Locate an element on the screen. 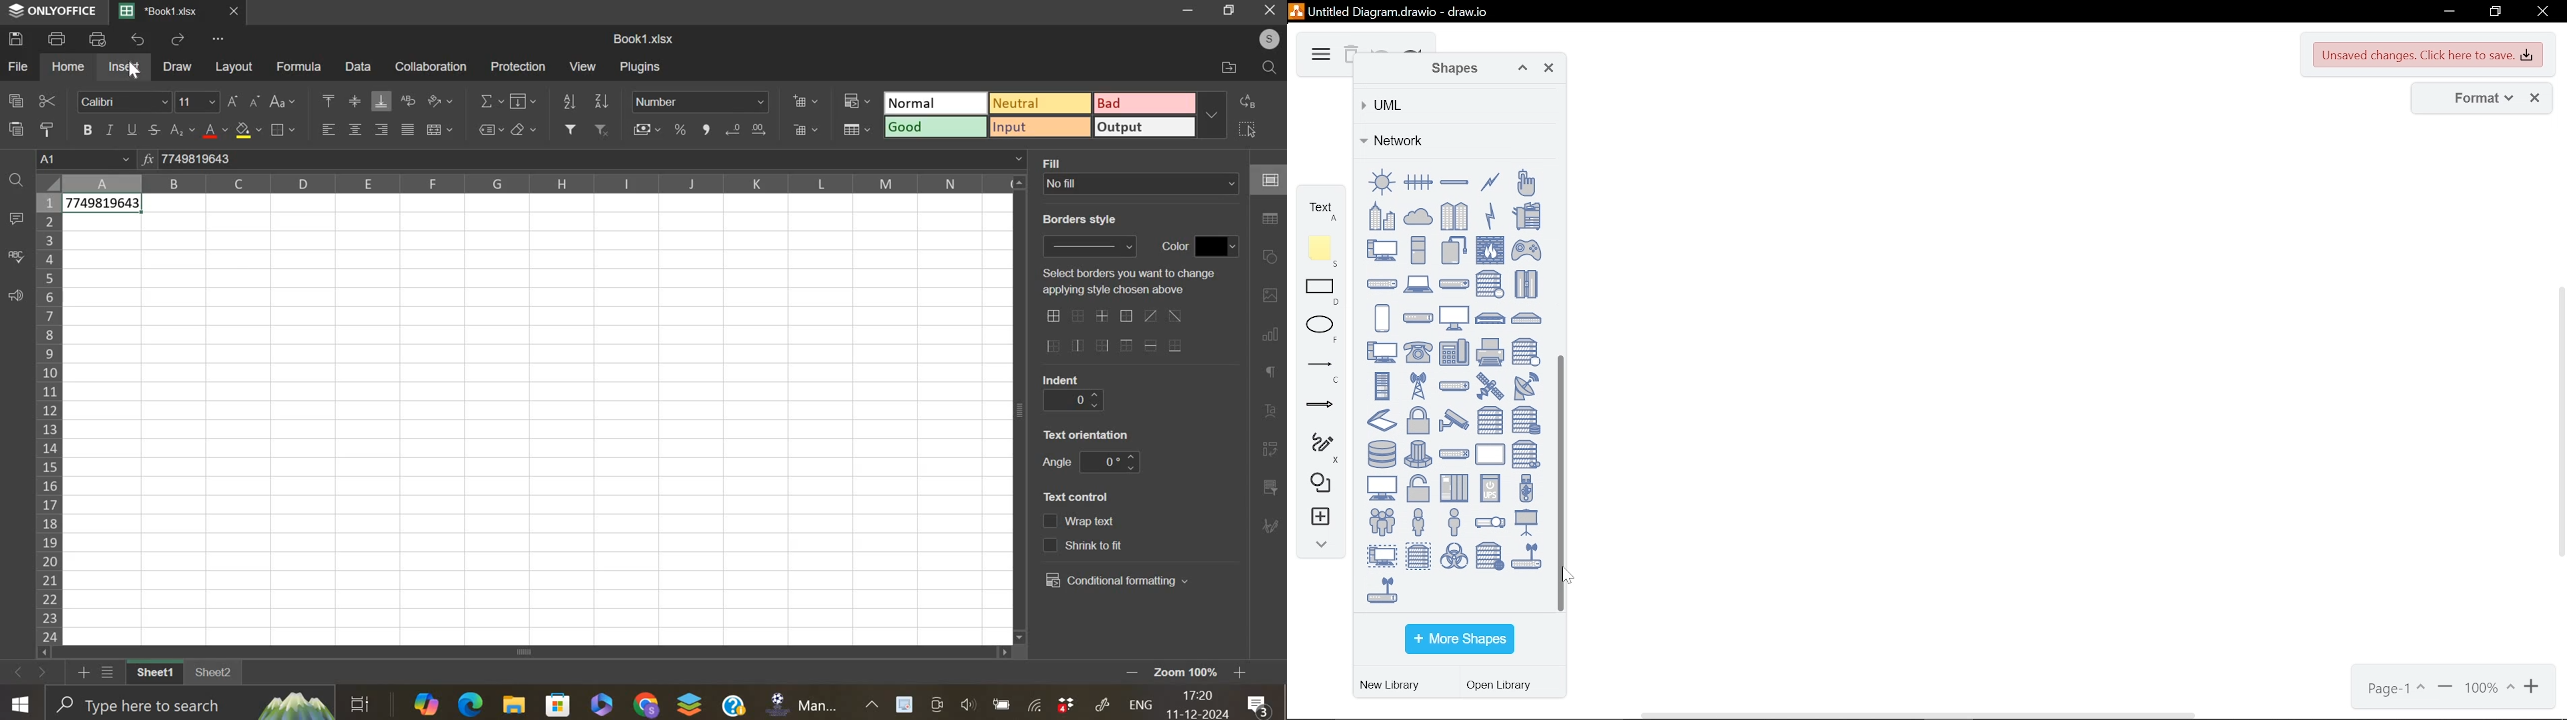 The height and width of the screenshot is (728, 2576). rack is located at coordinates (1382, 385).